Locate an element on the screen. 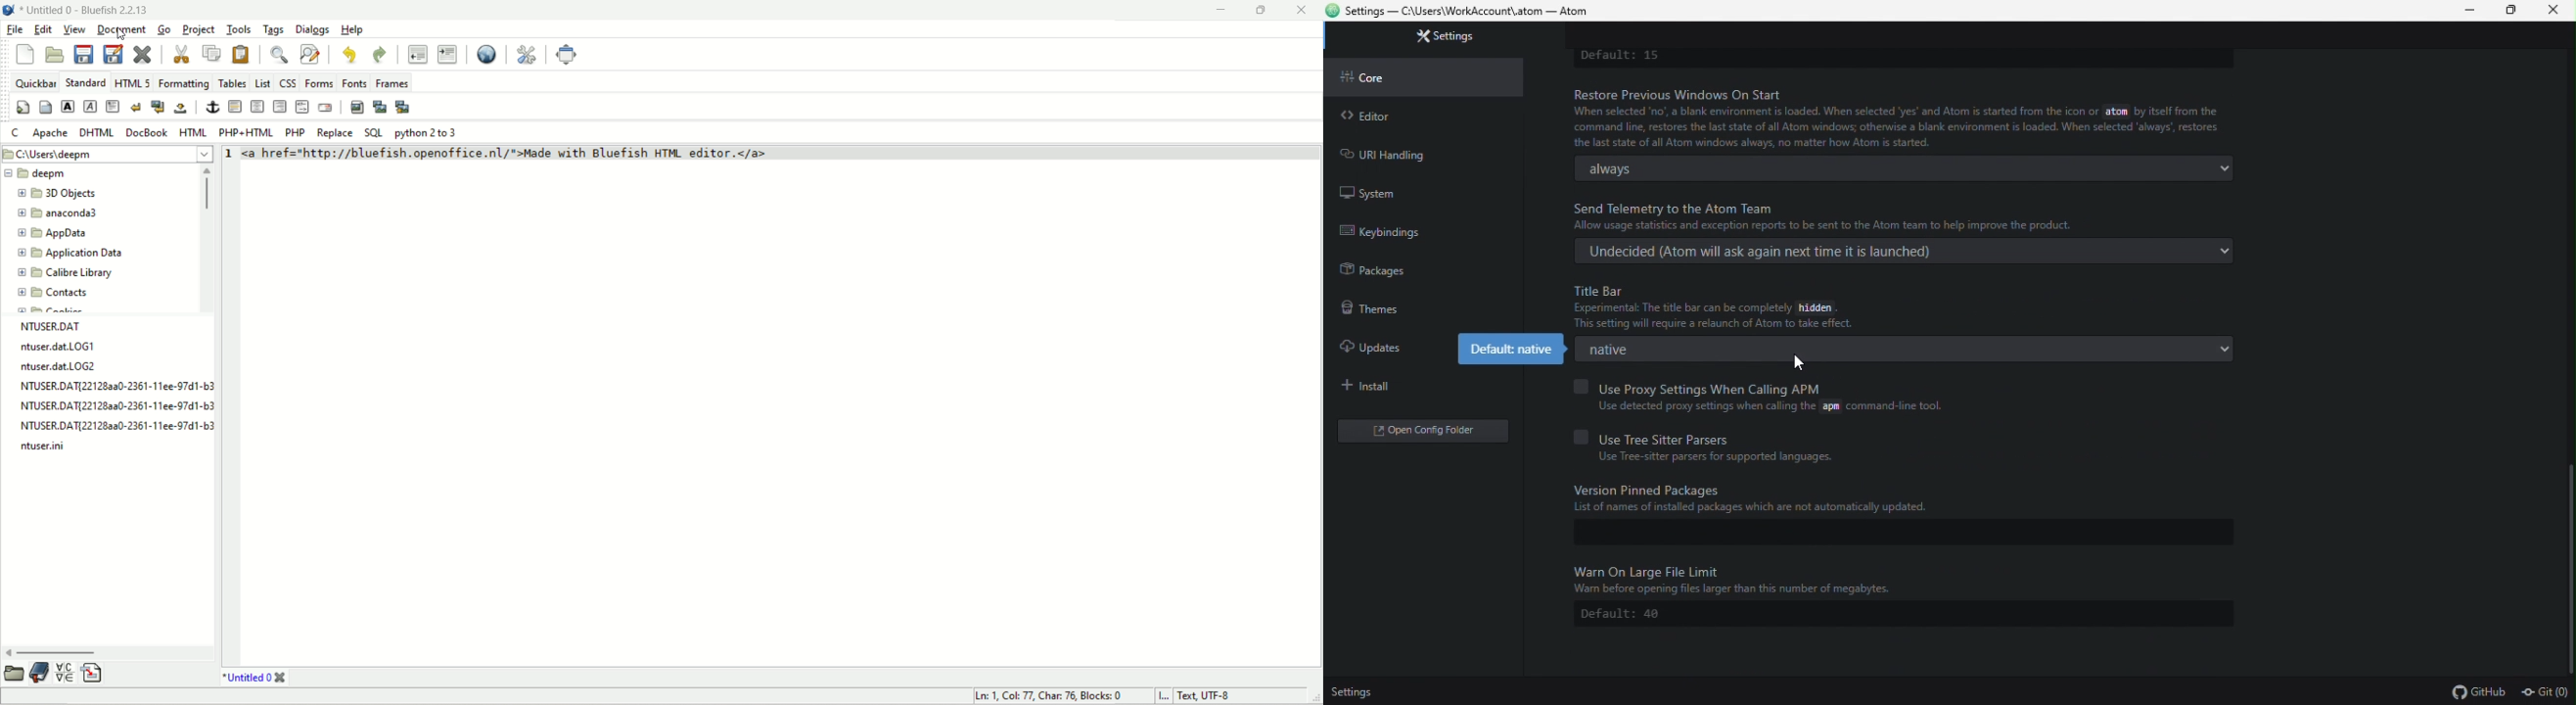  Undecided (Atom will ask again next time it is launched) is located at coordinates (1901, 253).